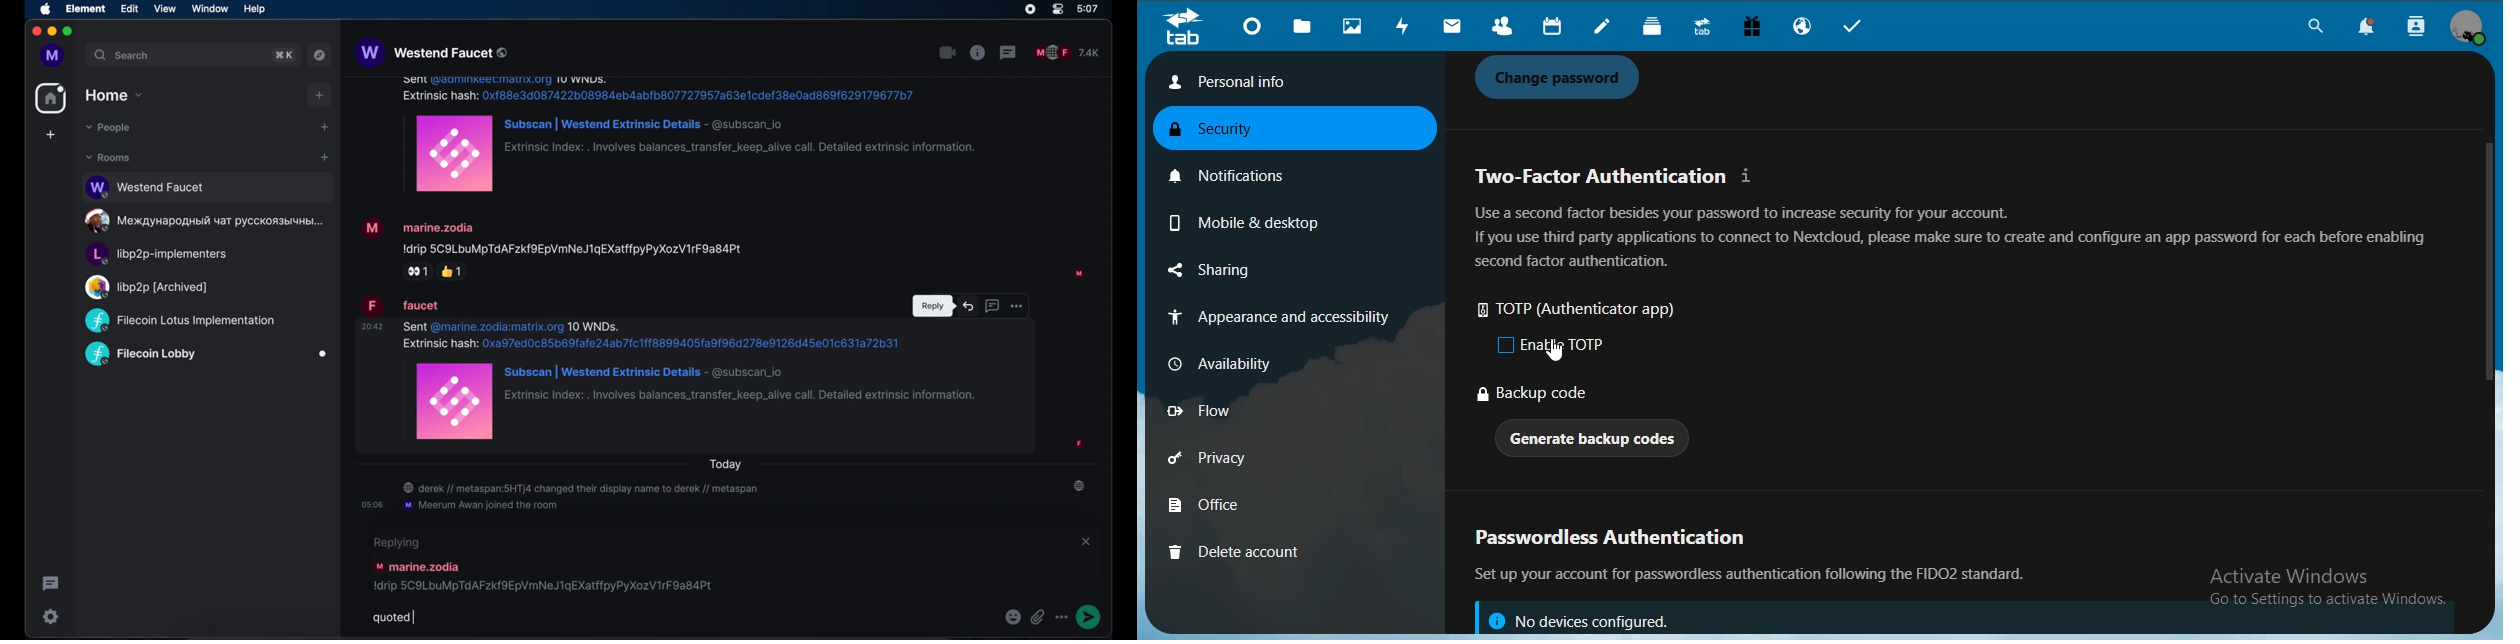 The width and height of the screenshot is (2520, 644). What do you see at coordinates (728, 249) in the screenshot?
I see `message` at bounding box center [728, 249].